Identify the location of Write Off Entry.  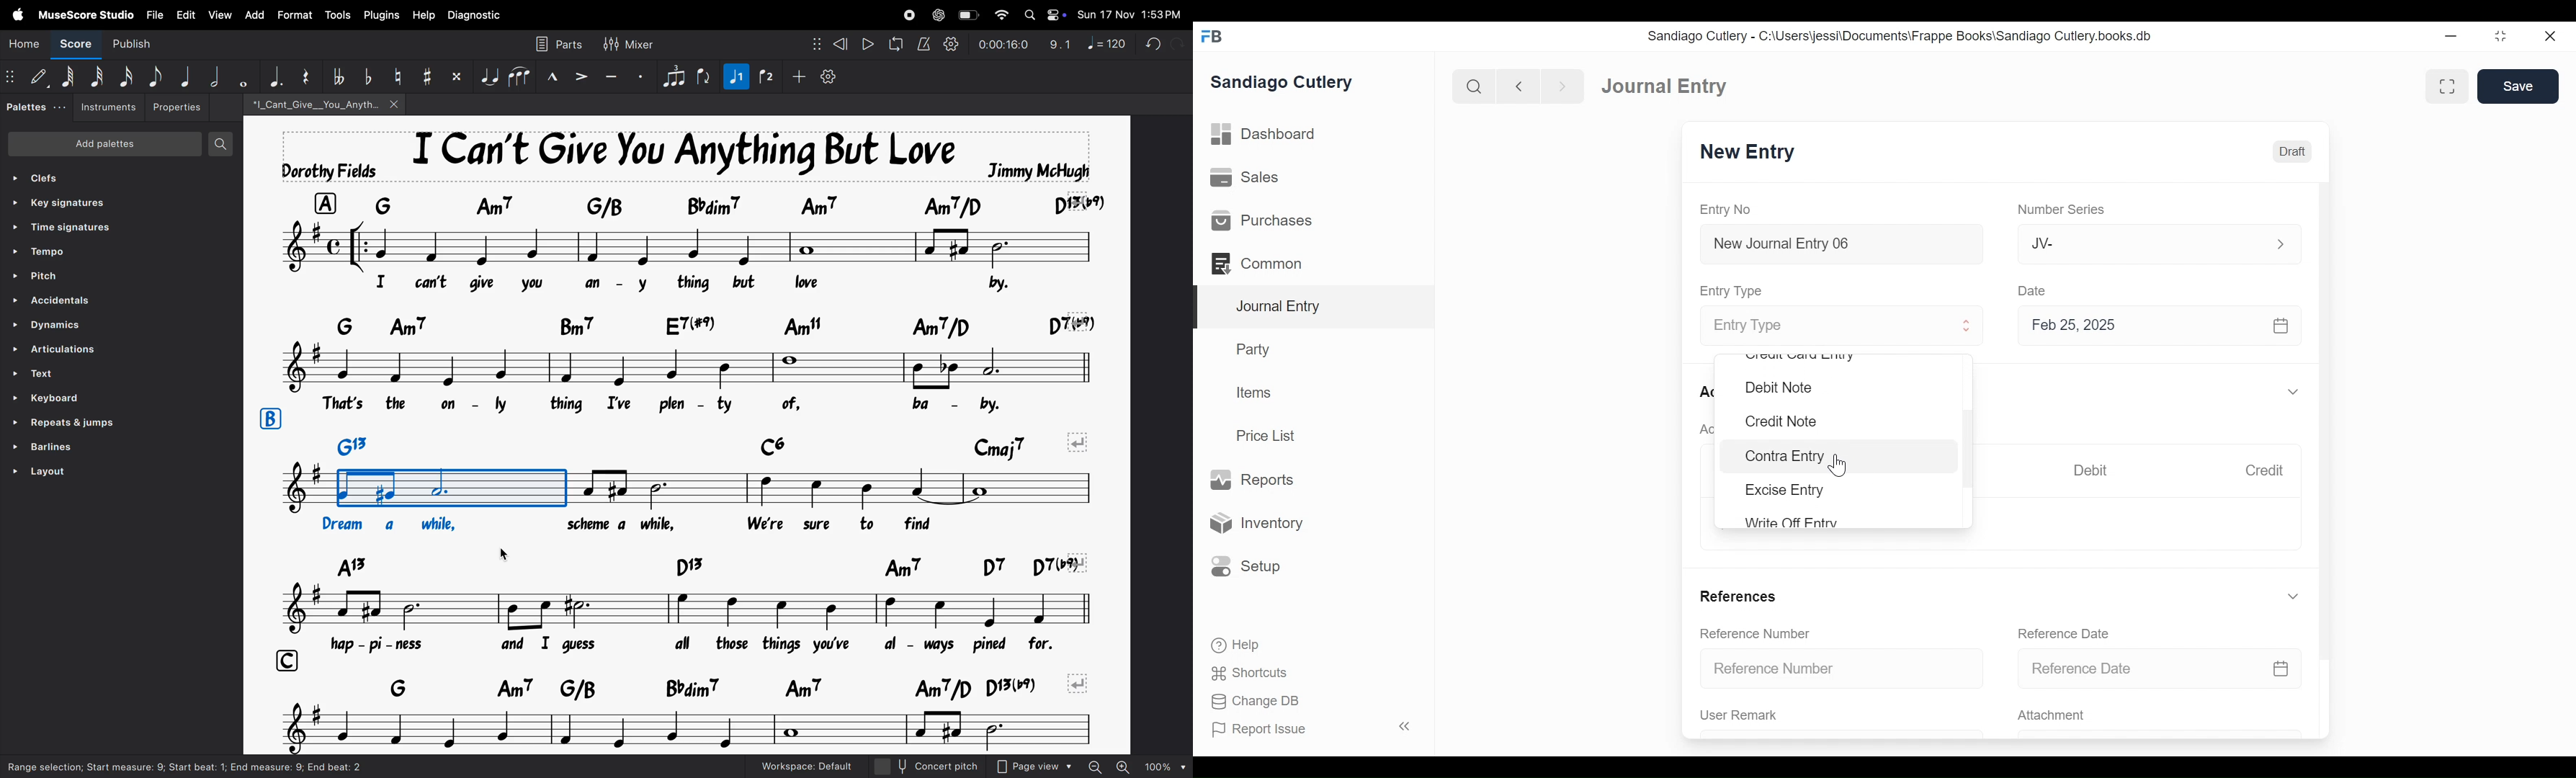
(1789, 522).